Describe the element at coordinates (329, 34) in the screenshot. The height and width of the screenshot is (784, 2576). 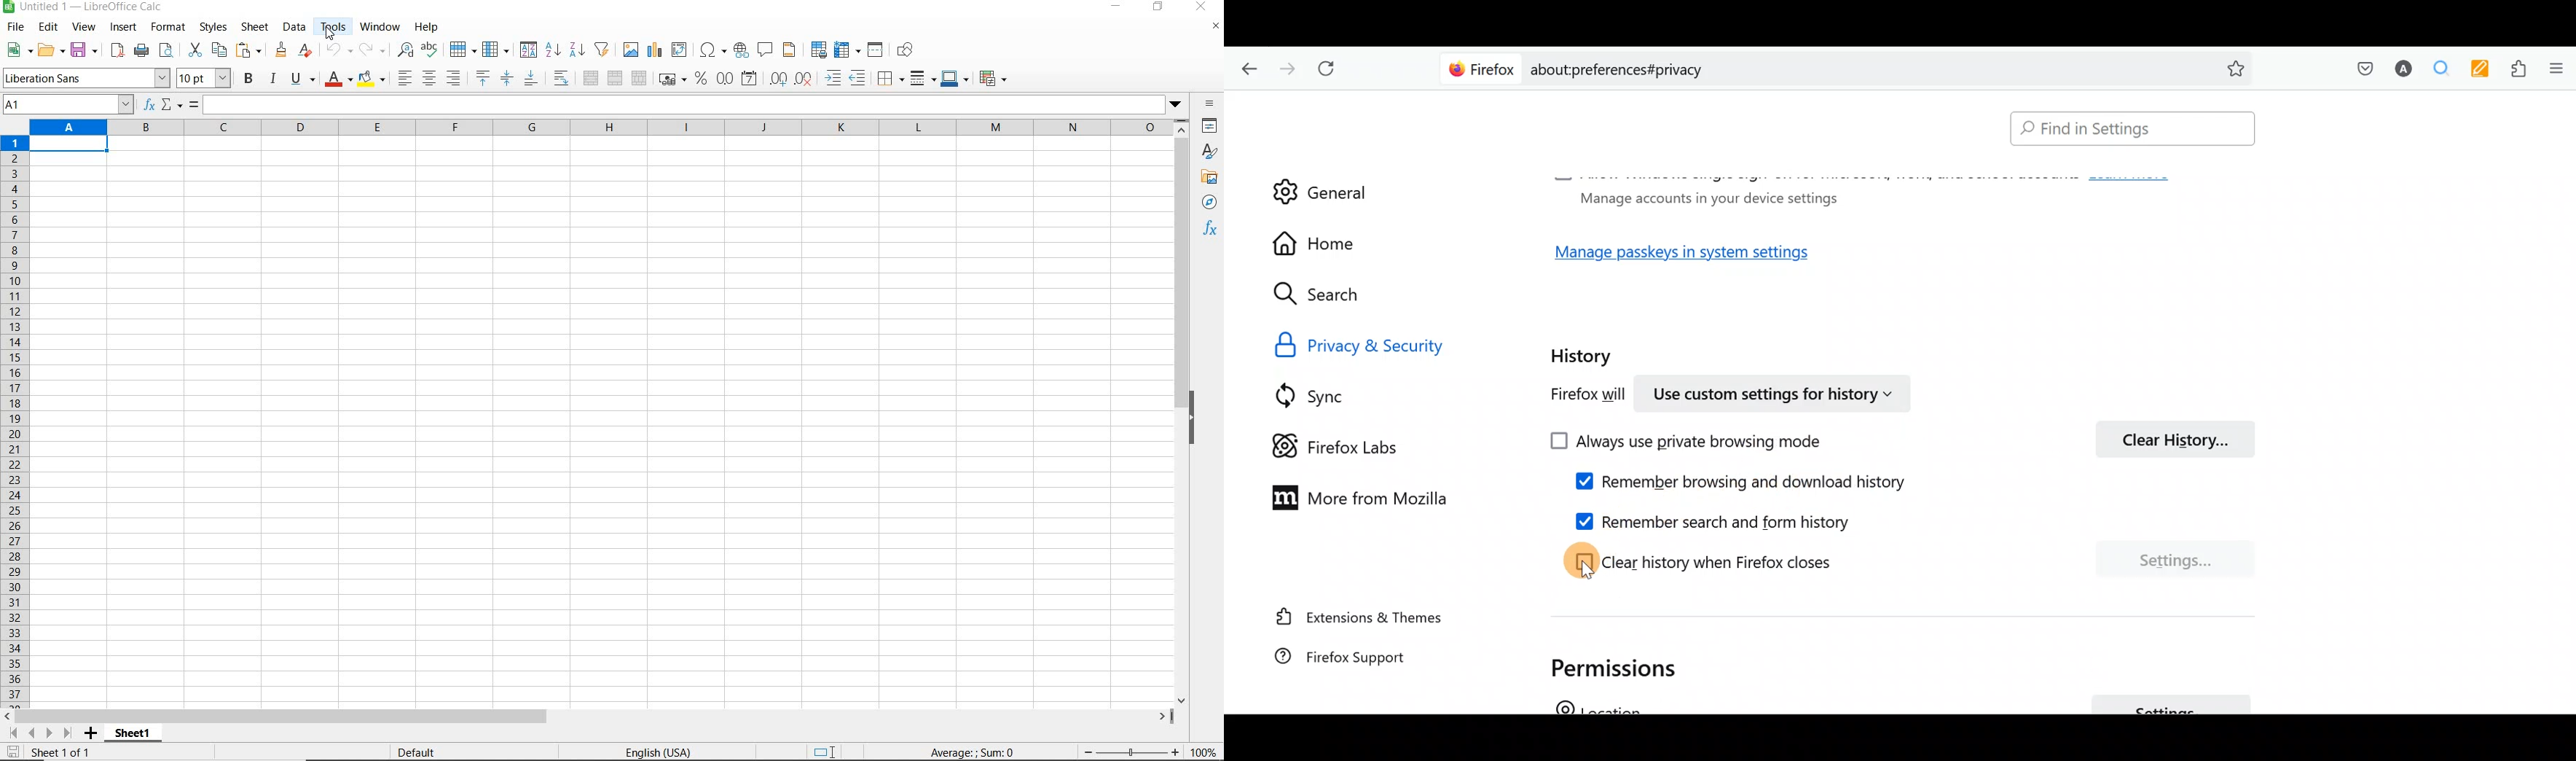
I see `Cursor` at that location.